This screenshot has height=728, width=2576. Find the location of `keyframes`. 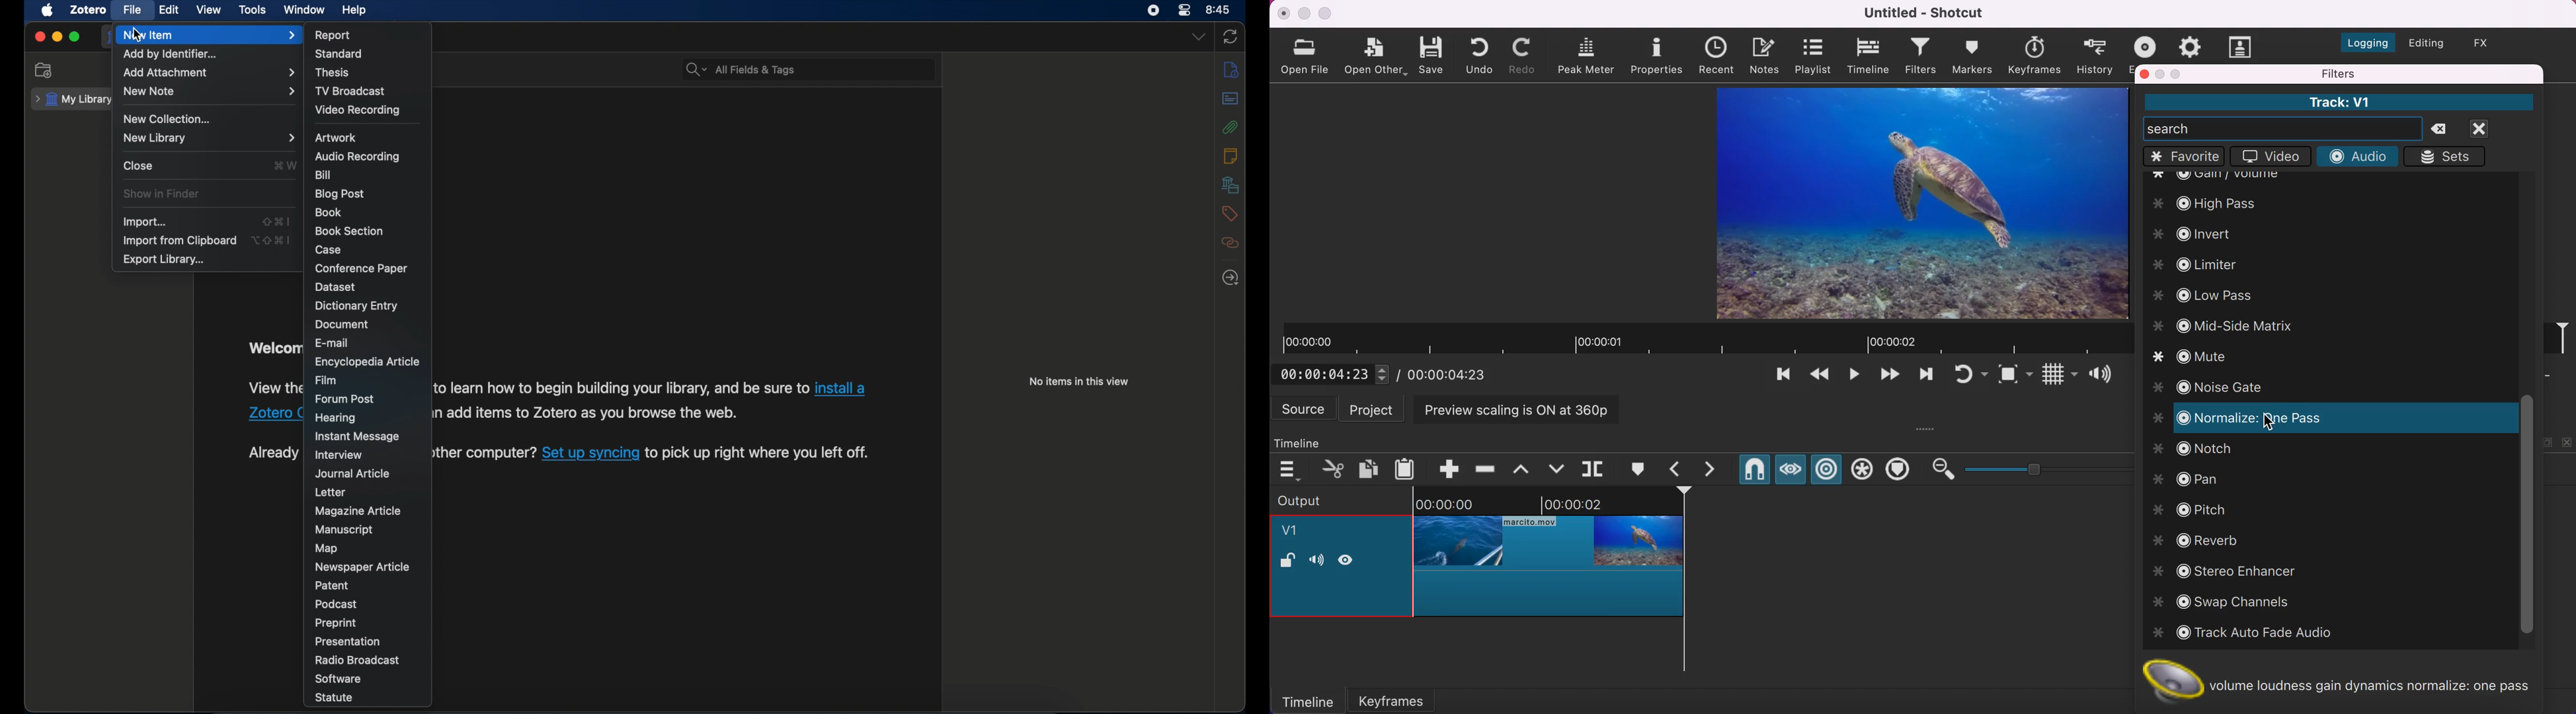

keyframes is located at coordinates (1404, 698).